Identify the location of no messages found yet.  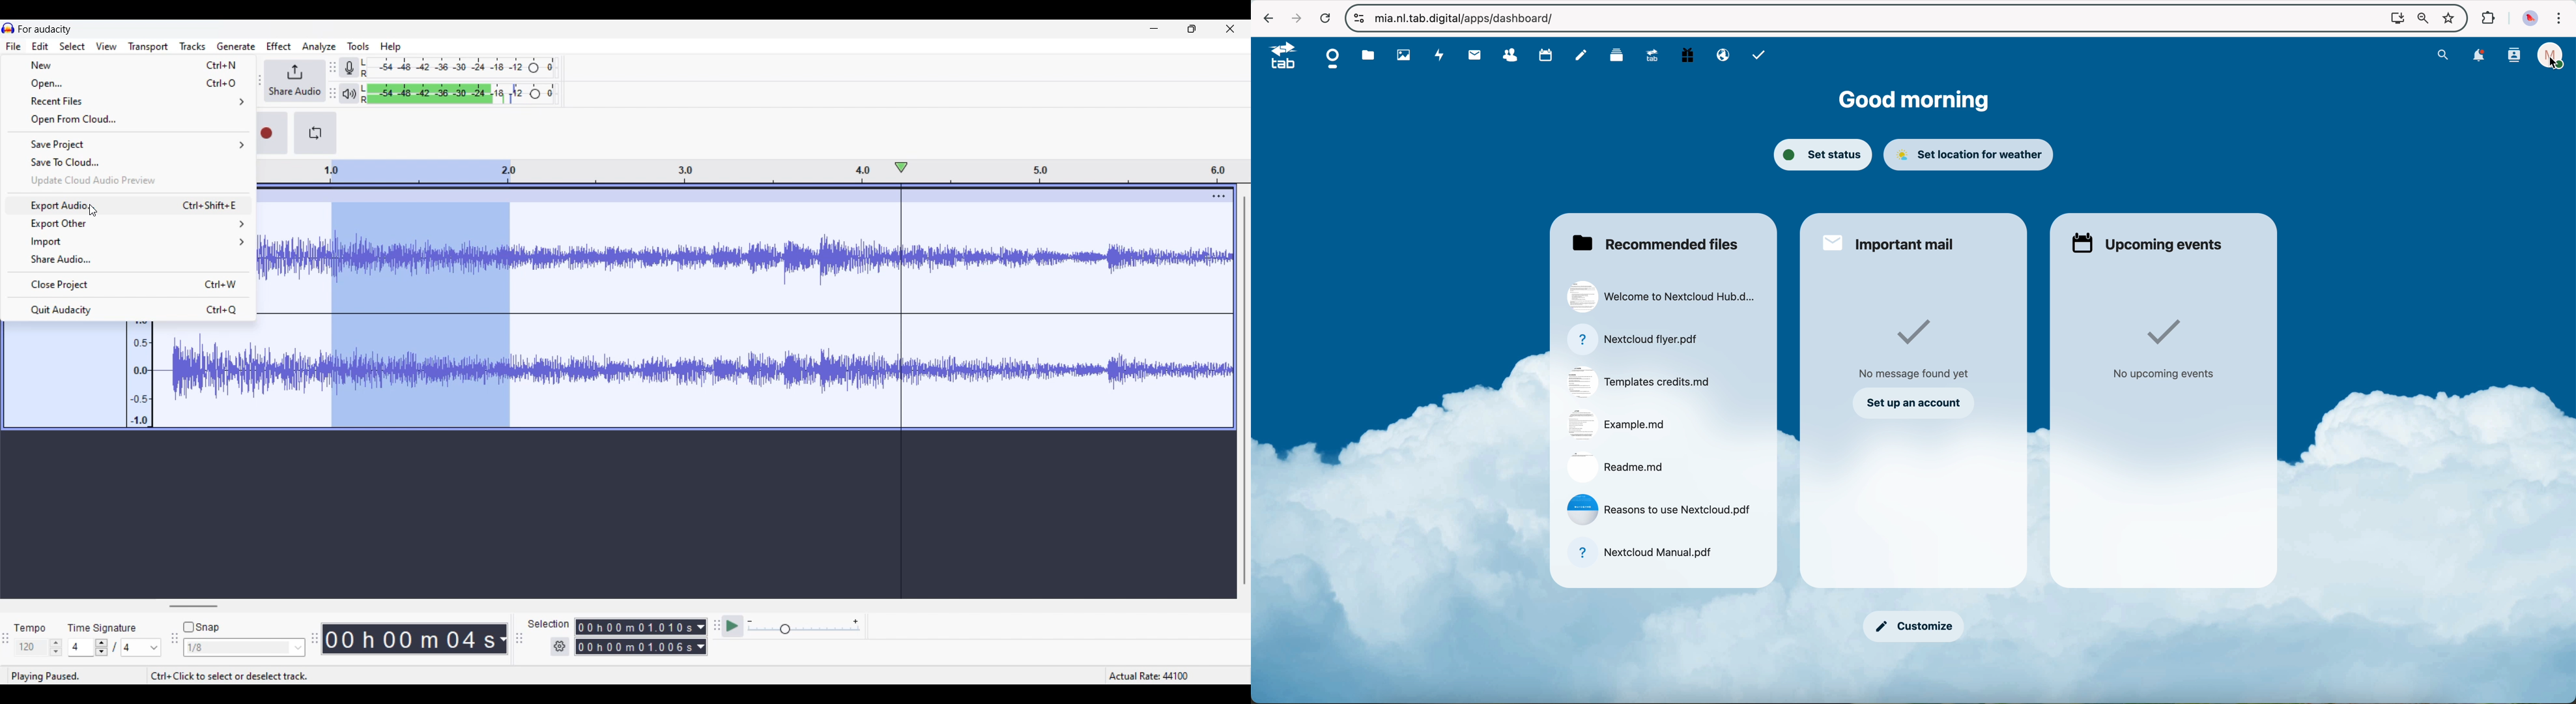
(1917, 350).